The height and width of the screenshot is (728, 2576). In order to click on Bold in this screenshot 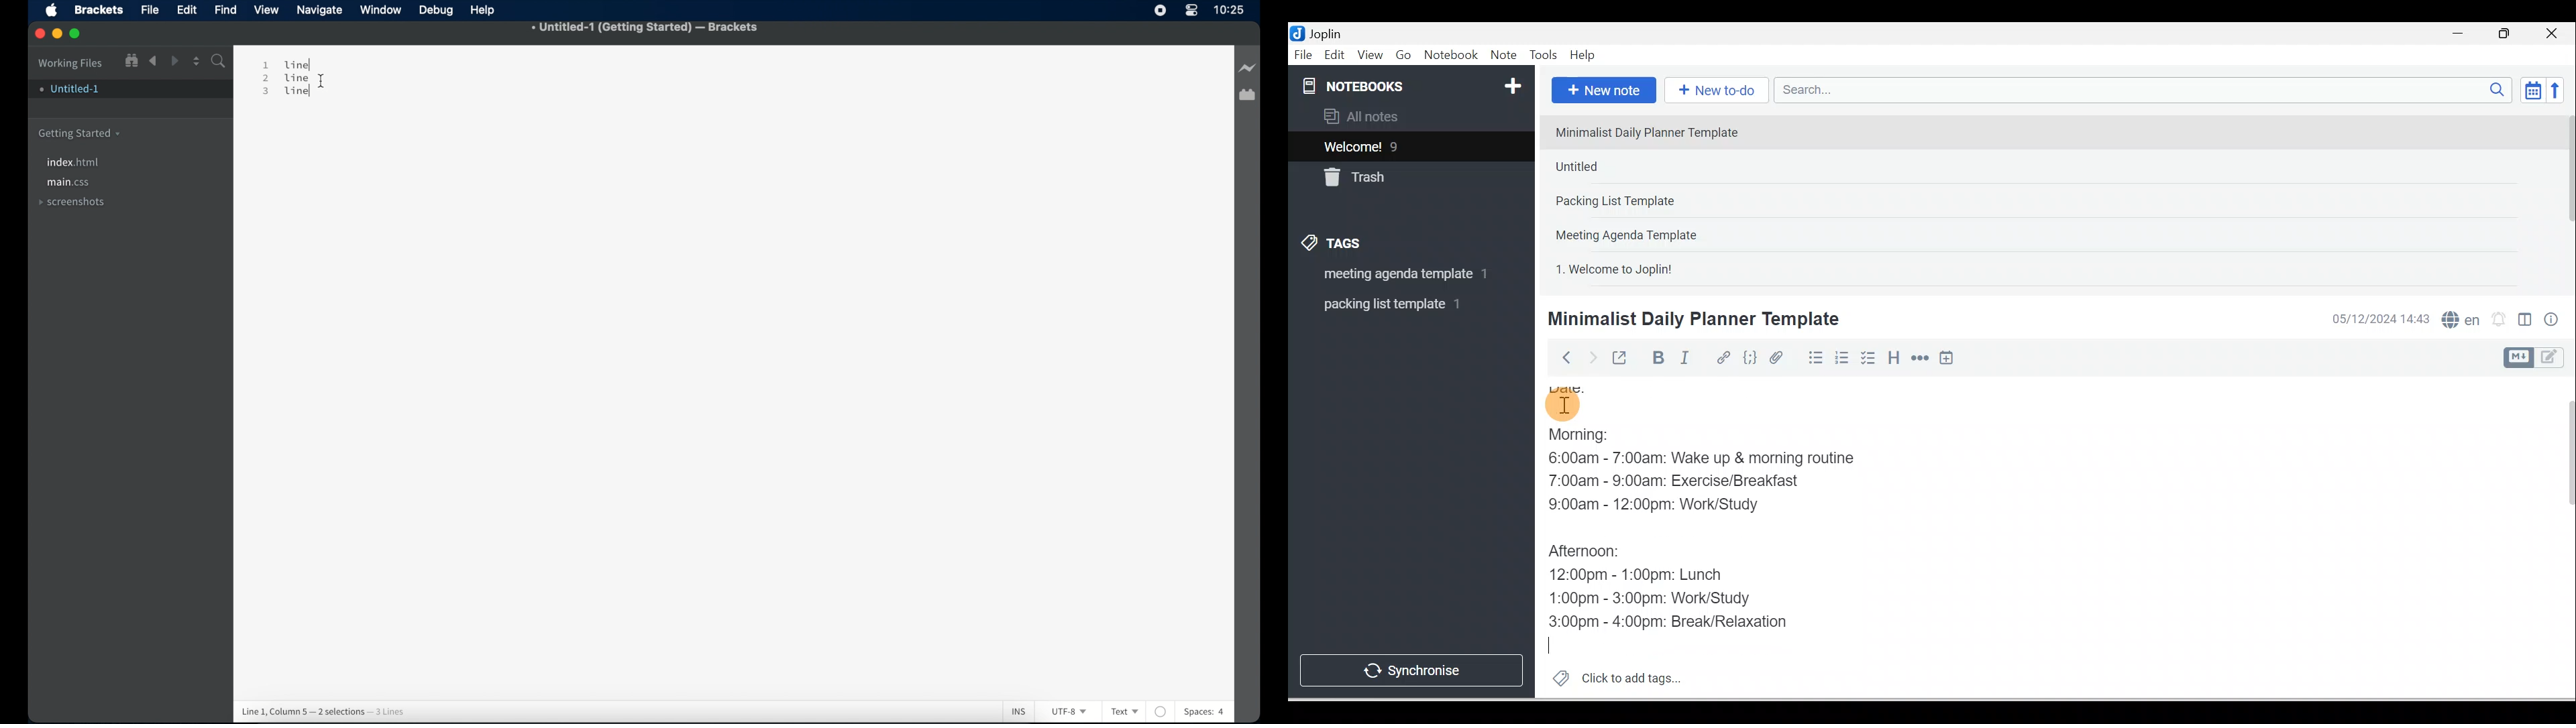, I will do `click(1656, 358)`.